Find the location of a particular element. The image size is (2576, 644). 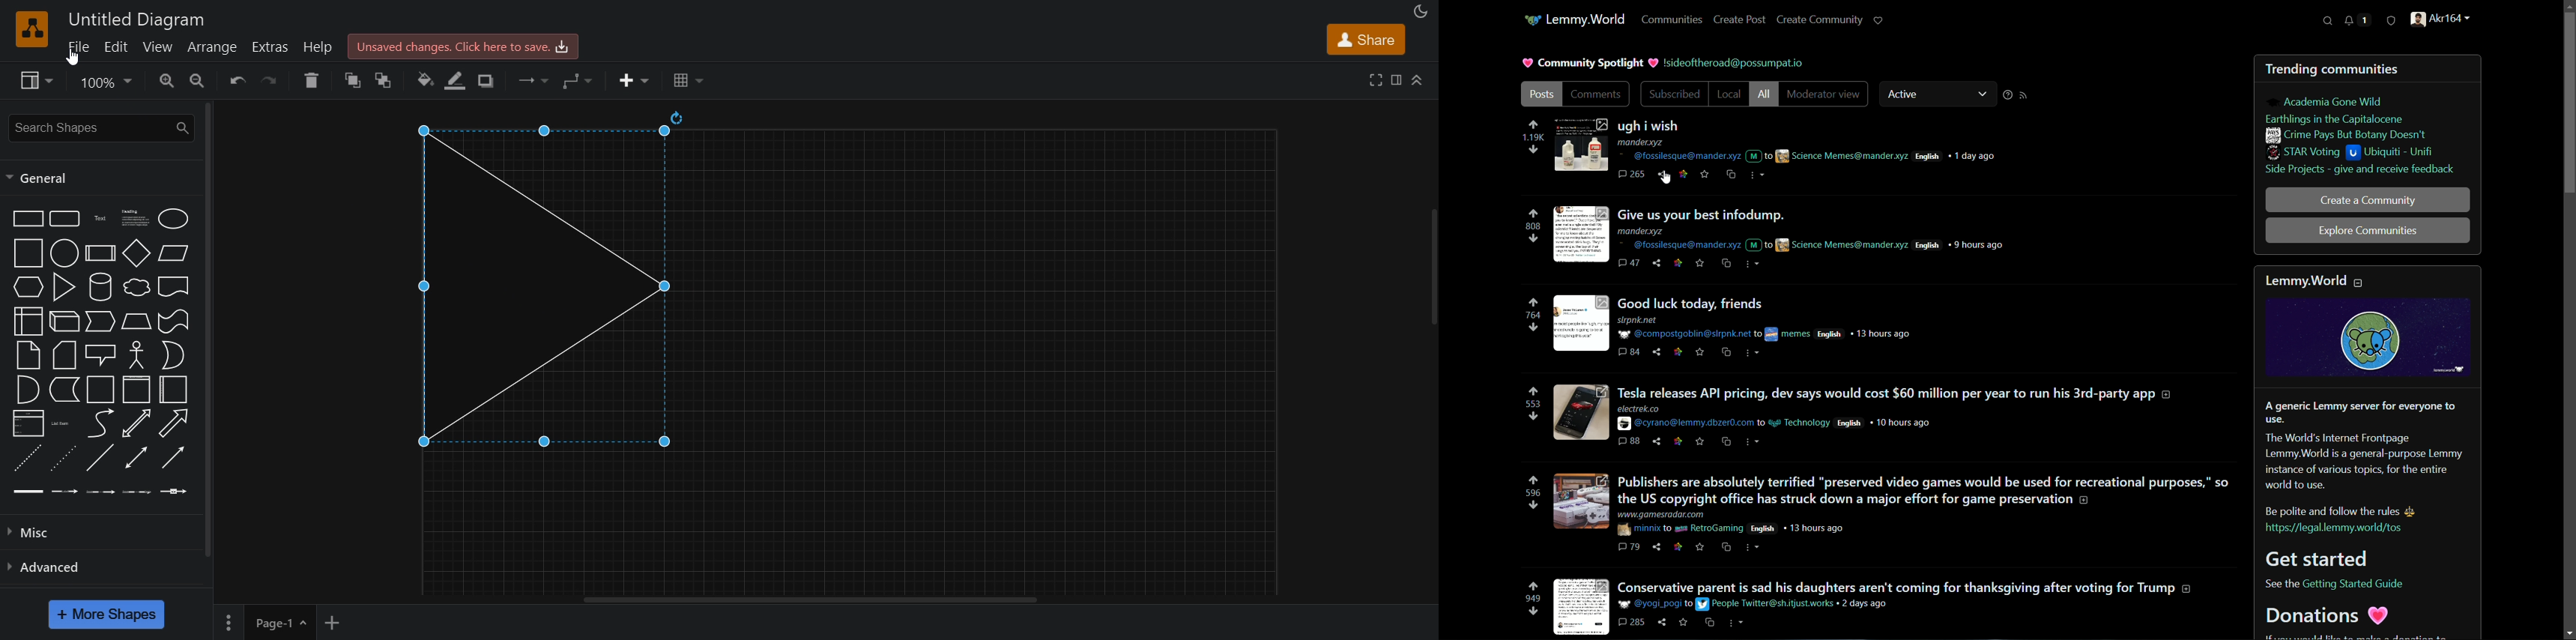

logo is located at coordinates (29, 28).